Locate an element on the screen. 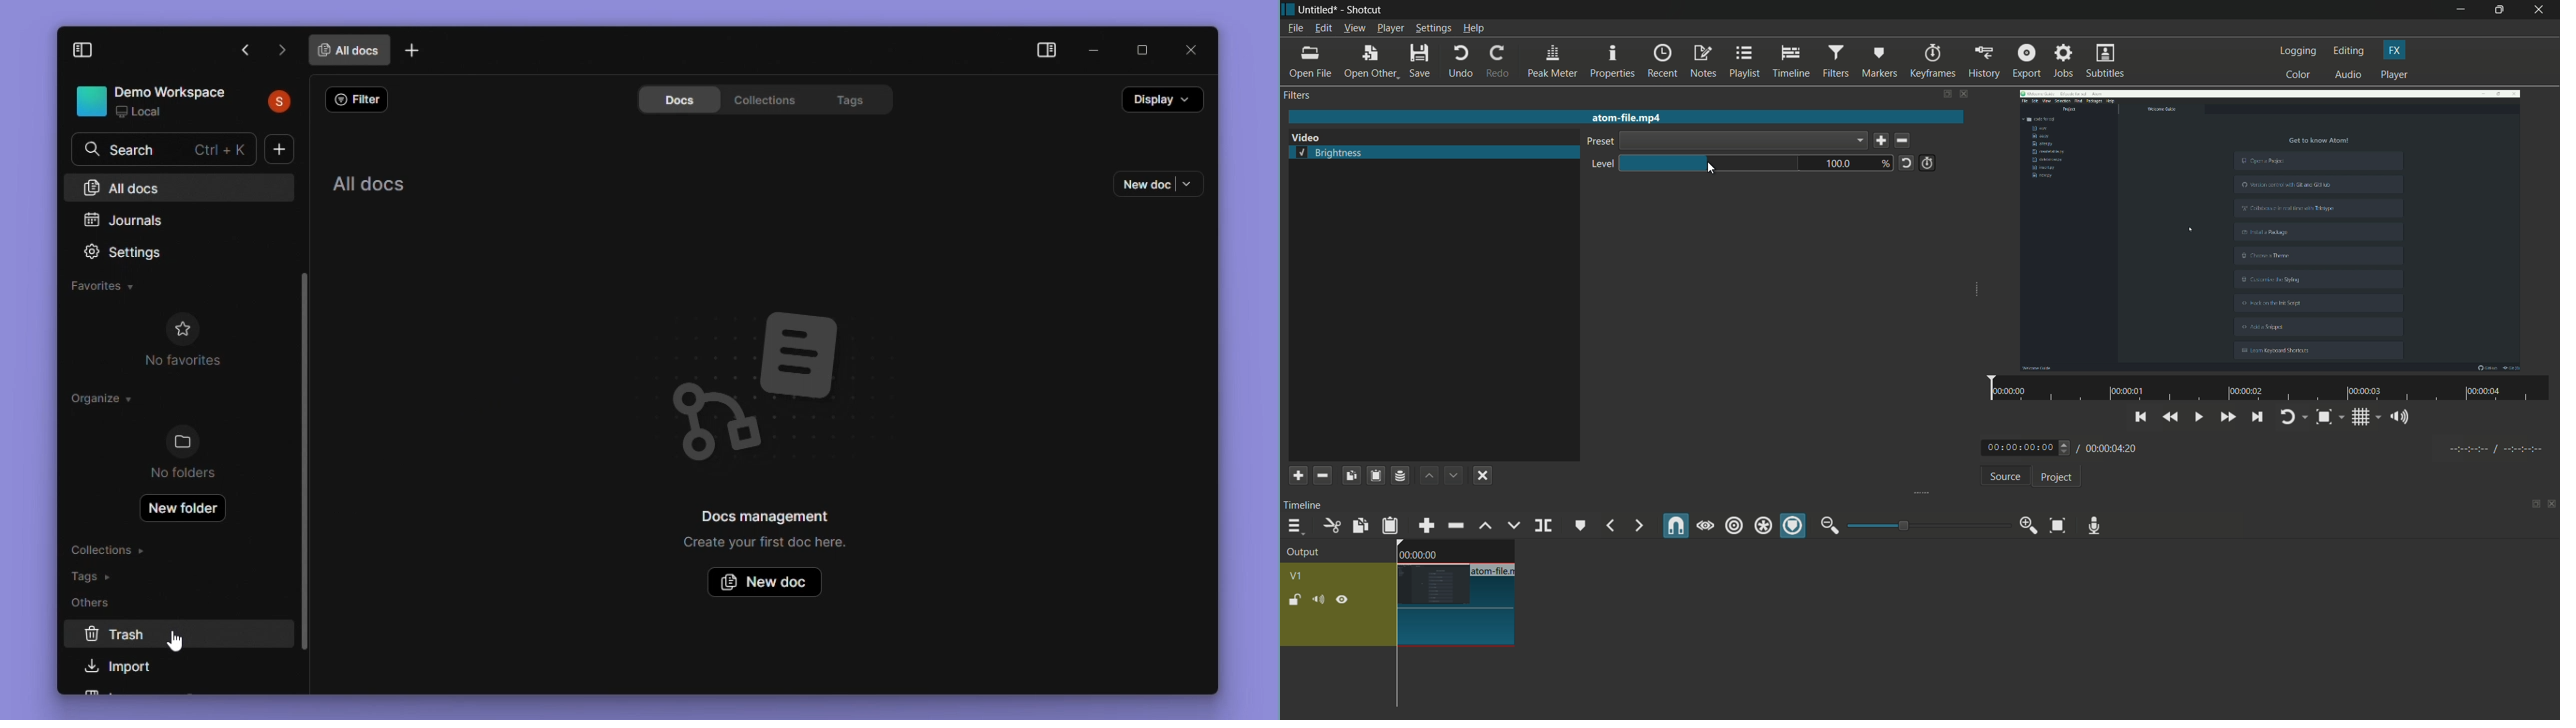 The width and height of the screenshot is (2576, 728). toggle zoom is located at coordinates (2329, 418).